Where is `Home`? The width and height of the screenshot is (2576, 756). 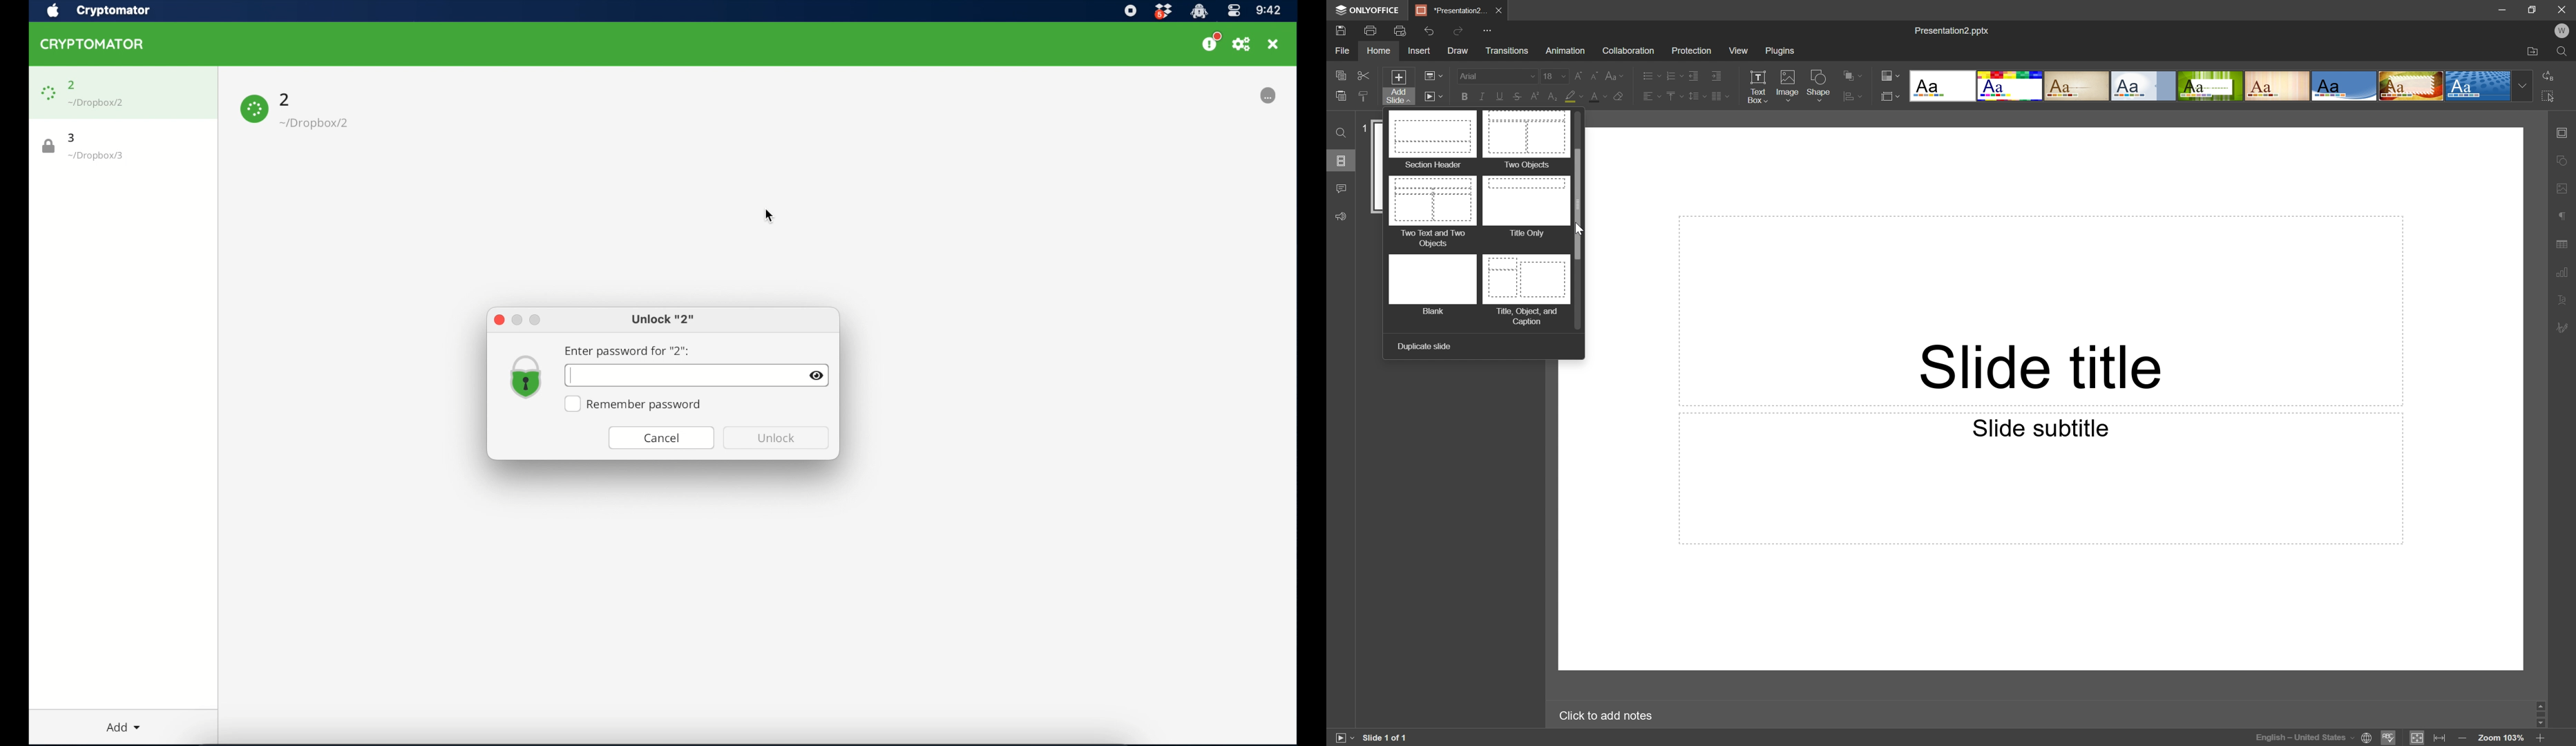
Home is located at coordinates (1381, 52).